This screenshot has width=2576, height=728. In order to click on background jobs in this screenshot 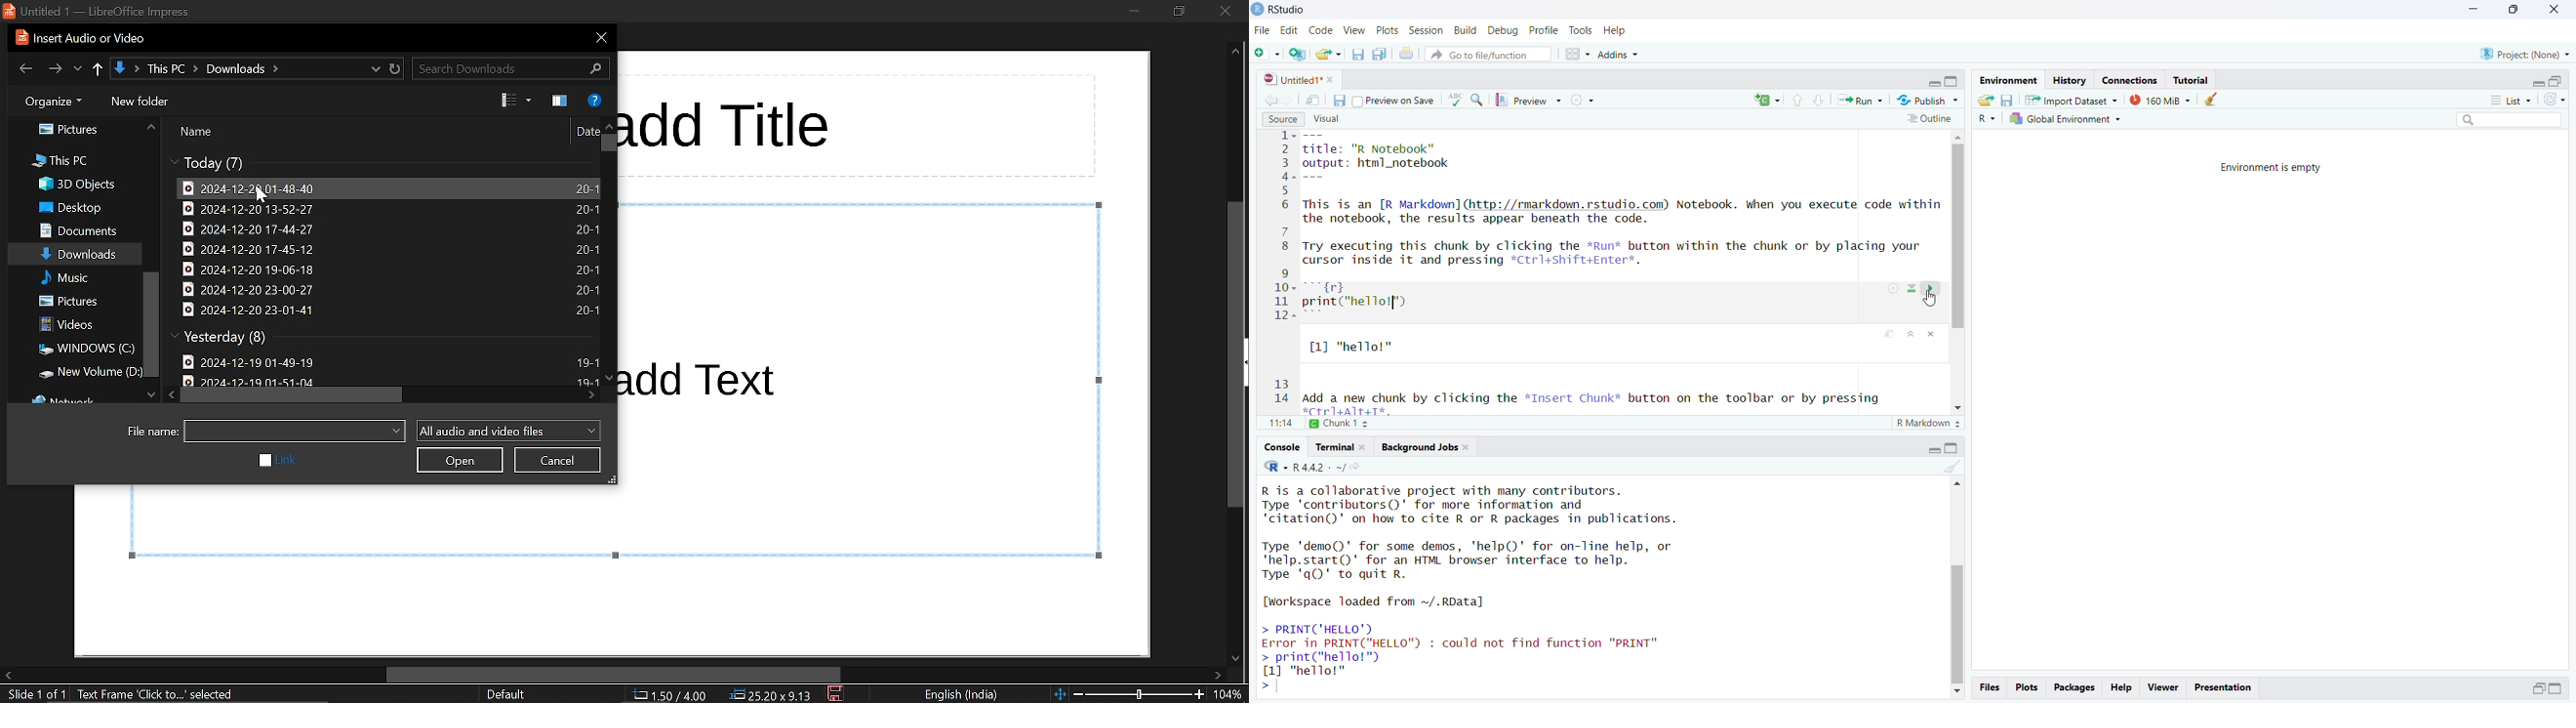, I will do `click(1426, 447)`.